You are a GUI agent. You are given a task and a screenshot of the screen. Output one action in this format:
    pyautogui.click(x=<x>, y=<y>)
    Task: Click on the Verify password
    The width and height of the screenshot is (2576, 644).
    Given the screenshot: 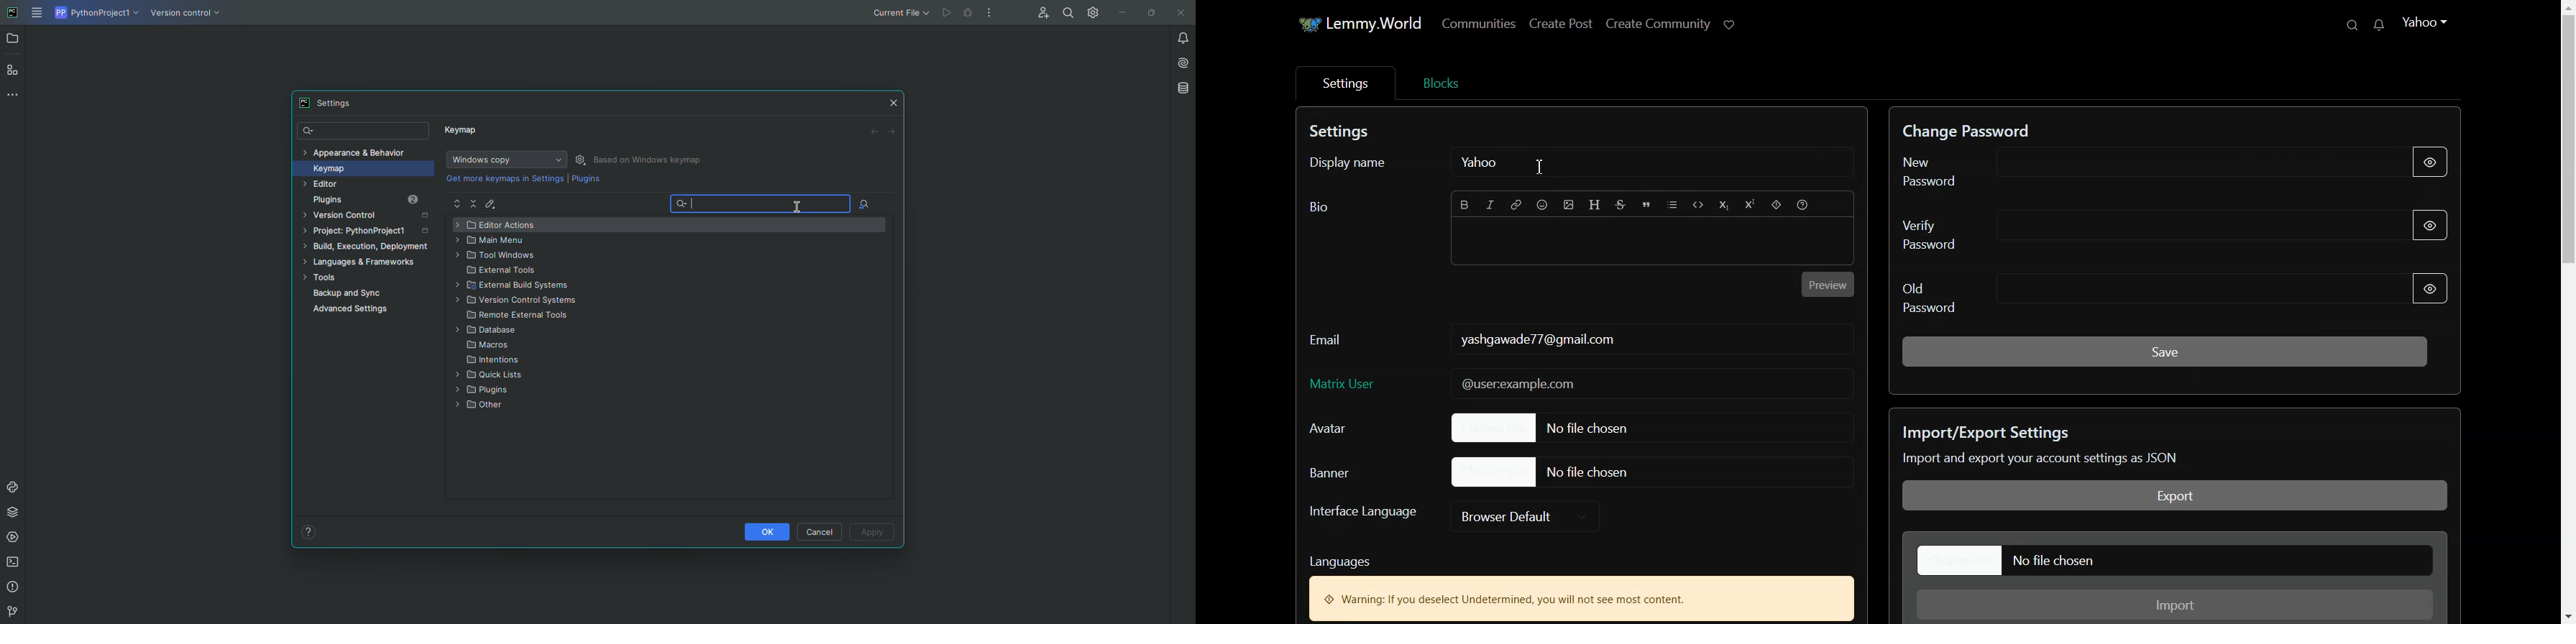 What is the action you would take?
    pyautogui.click(x=2119, y=231)
    